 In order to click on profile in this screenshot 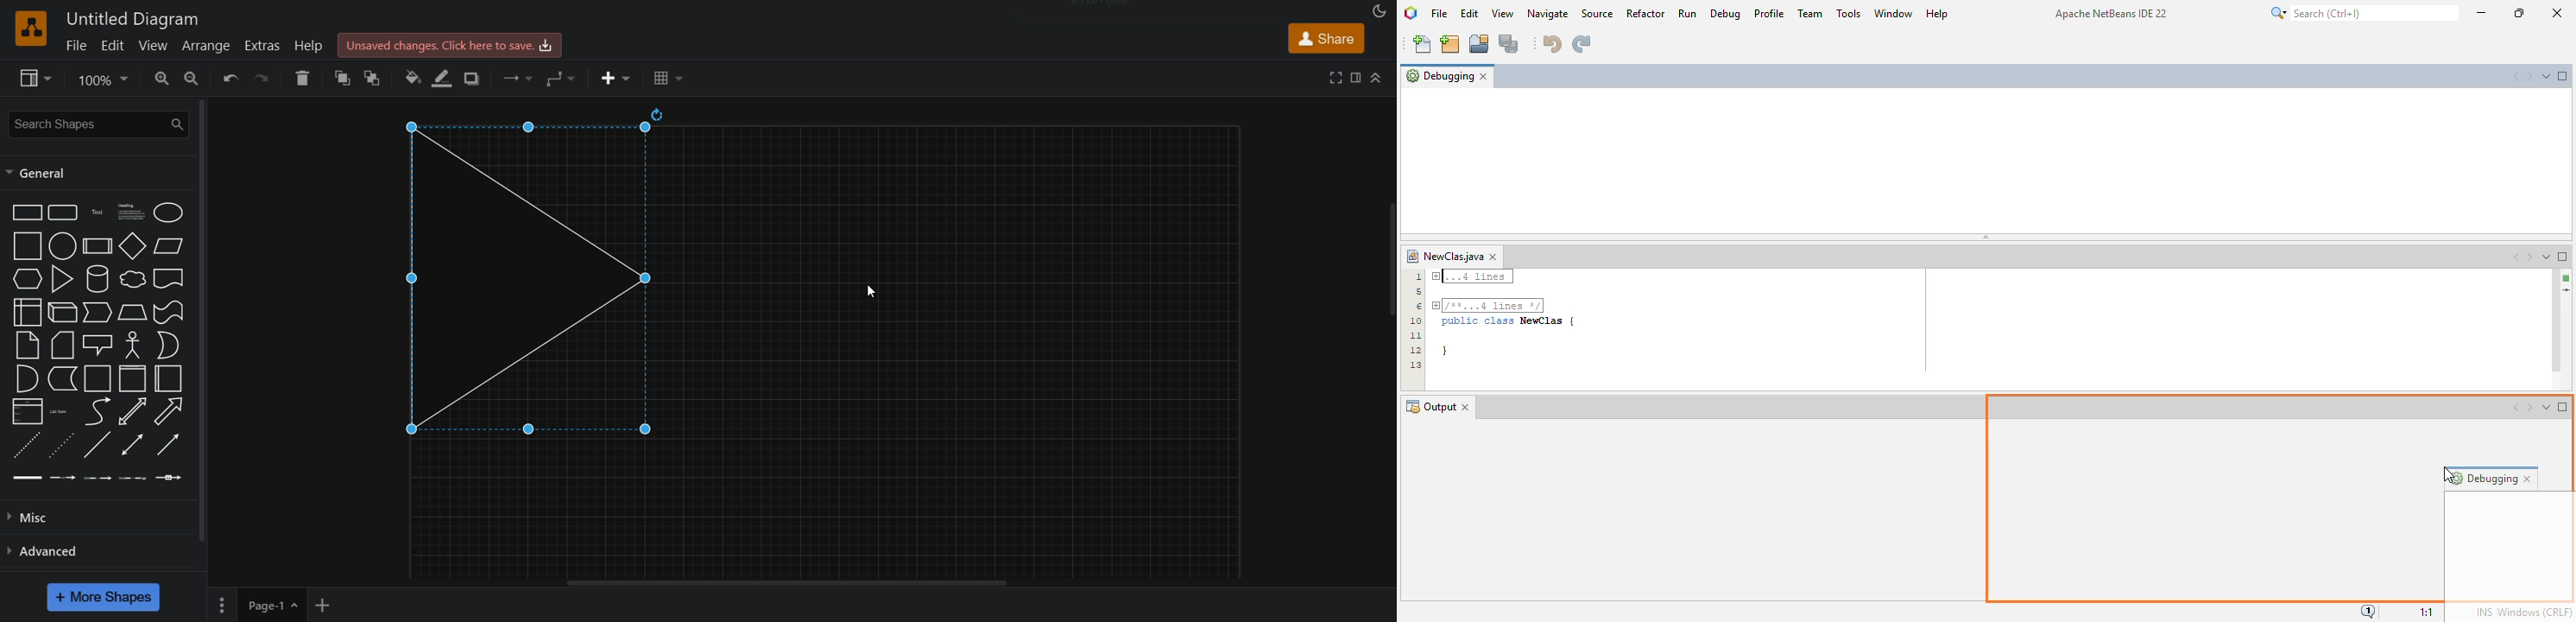, I will do `click(1768, 13)`.